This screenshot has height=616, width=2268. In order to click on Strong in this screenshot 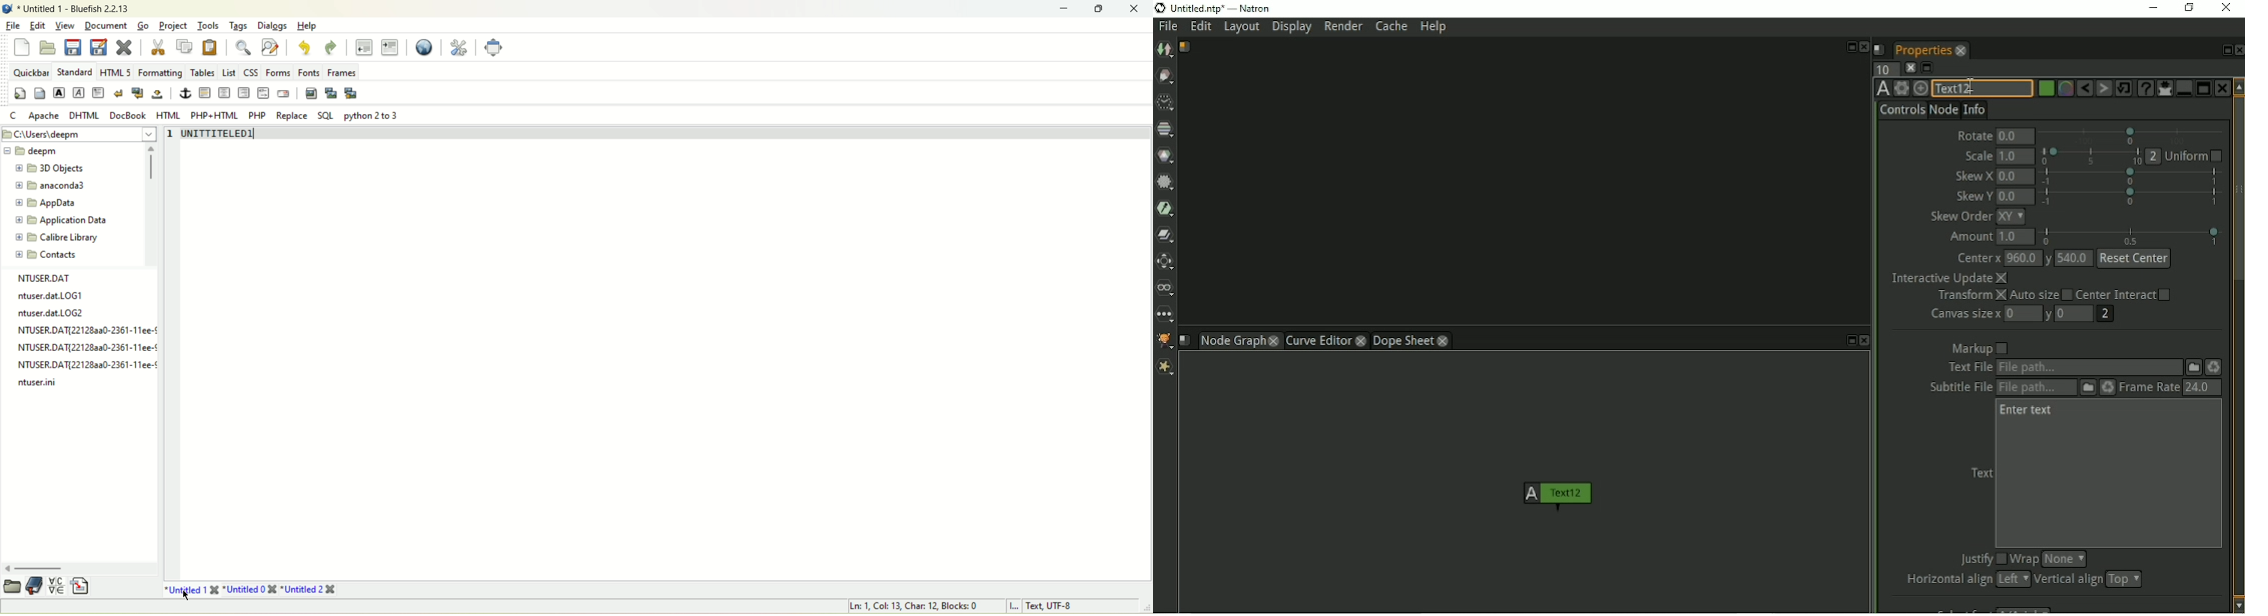, I will do `click(58, 91)`.